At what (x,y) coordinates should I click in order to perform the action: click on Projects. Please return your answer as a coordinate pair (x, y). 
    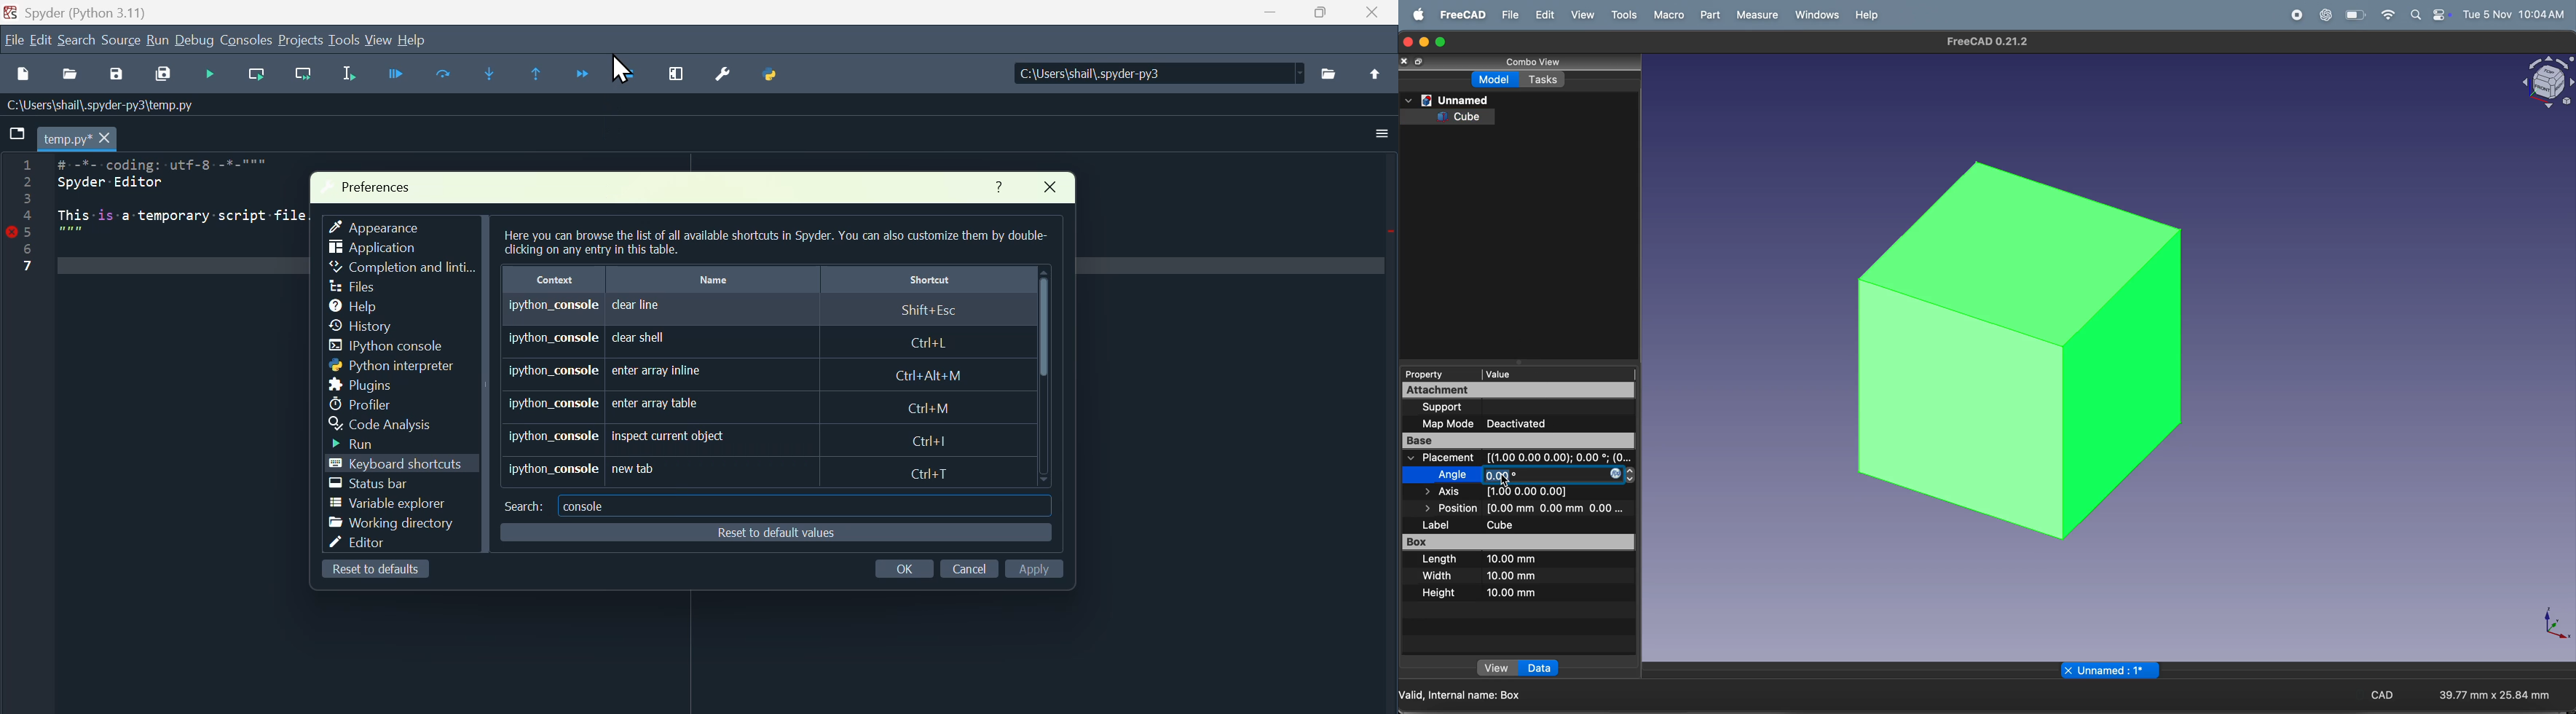
    Looking at the image, I should click on (302, 41).